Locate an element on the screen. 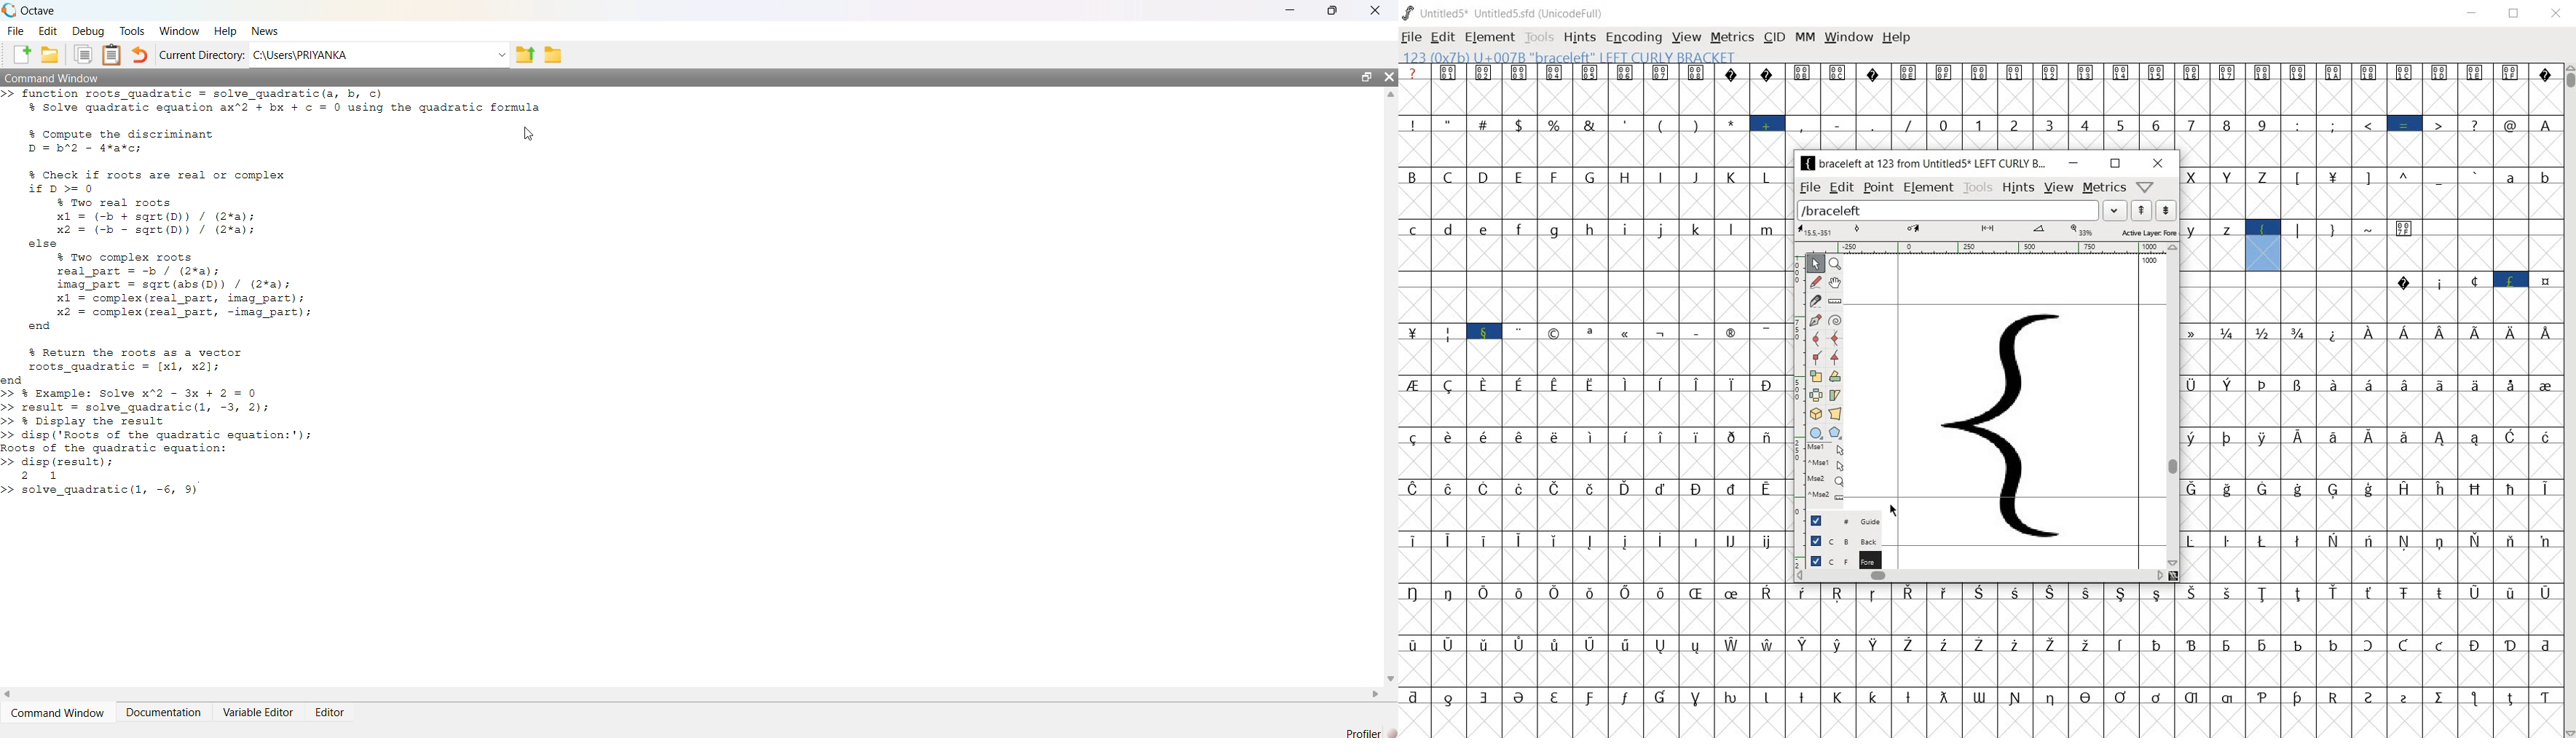 The image size is (2576, 756). edit is located at coordinates (1842, 187).